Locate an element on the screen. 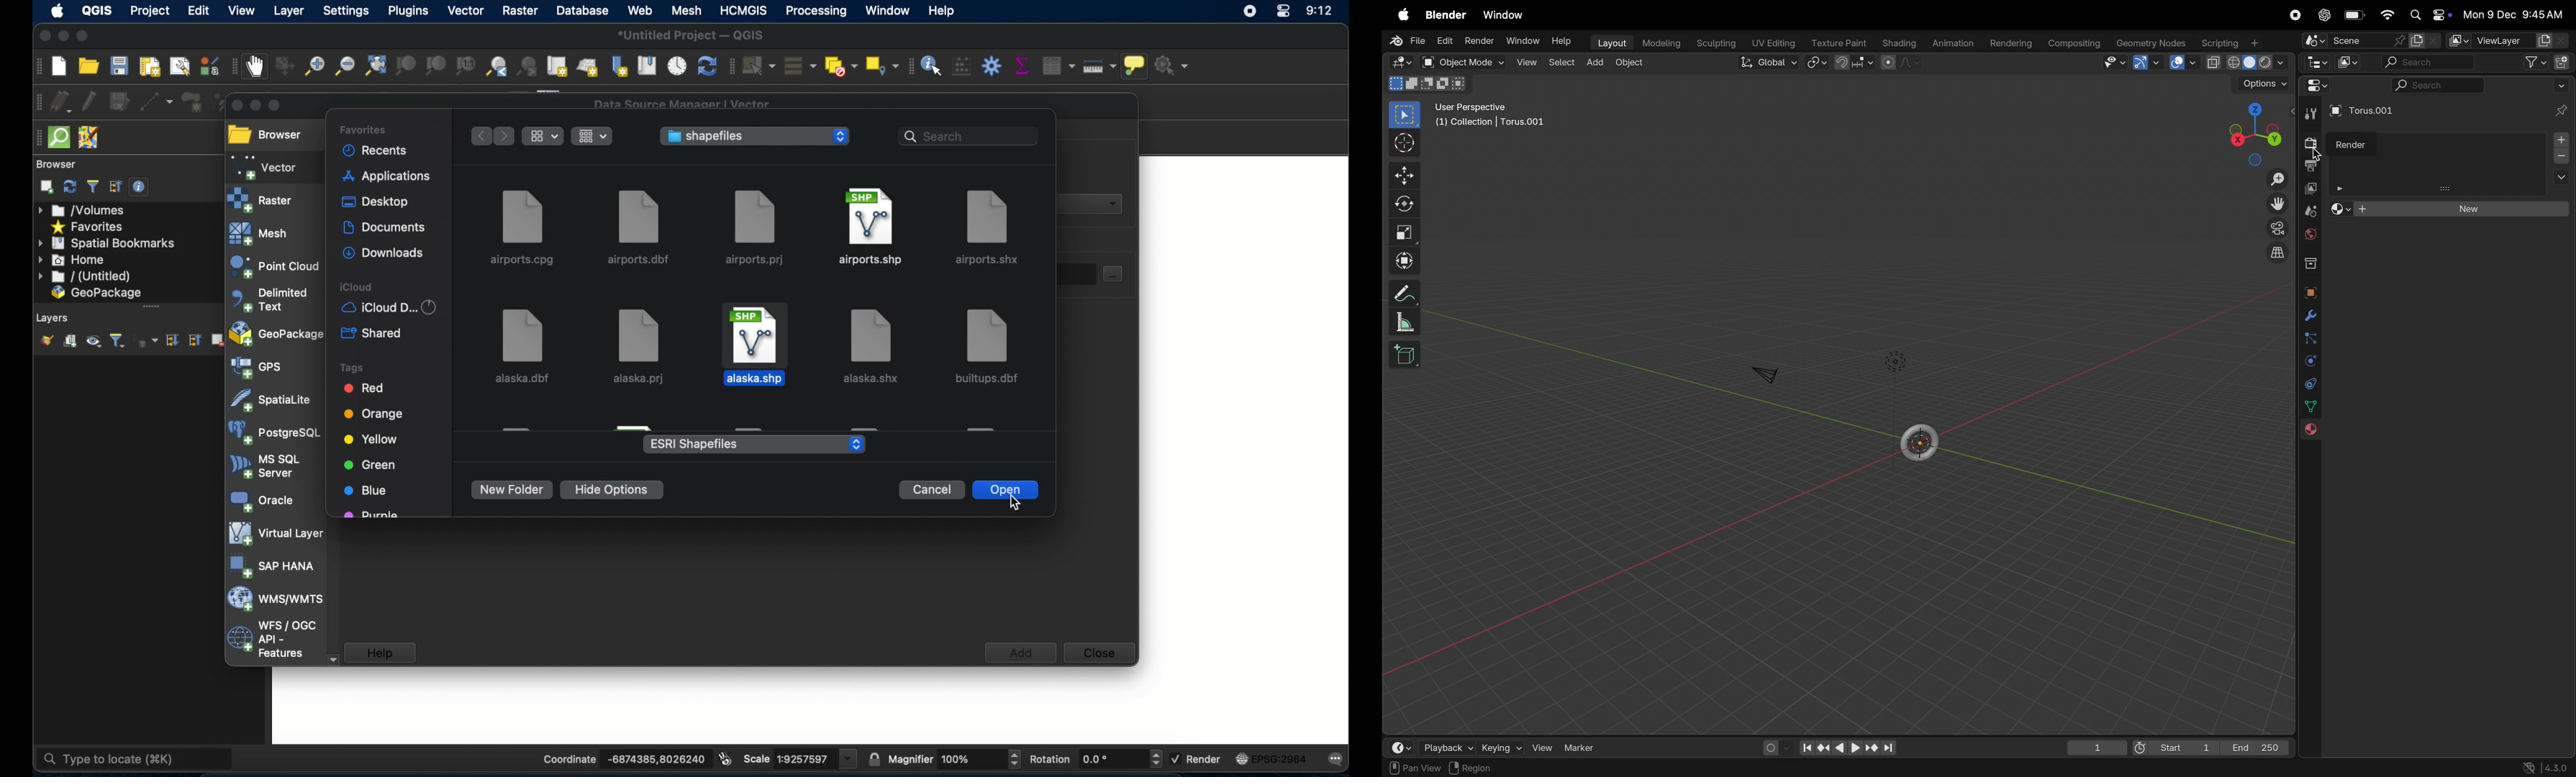 This screenshot has height=784, width=2576. change the item grouping is located at coordinates (592, 136).